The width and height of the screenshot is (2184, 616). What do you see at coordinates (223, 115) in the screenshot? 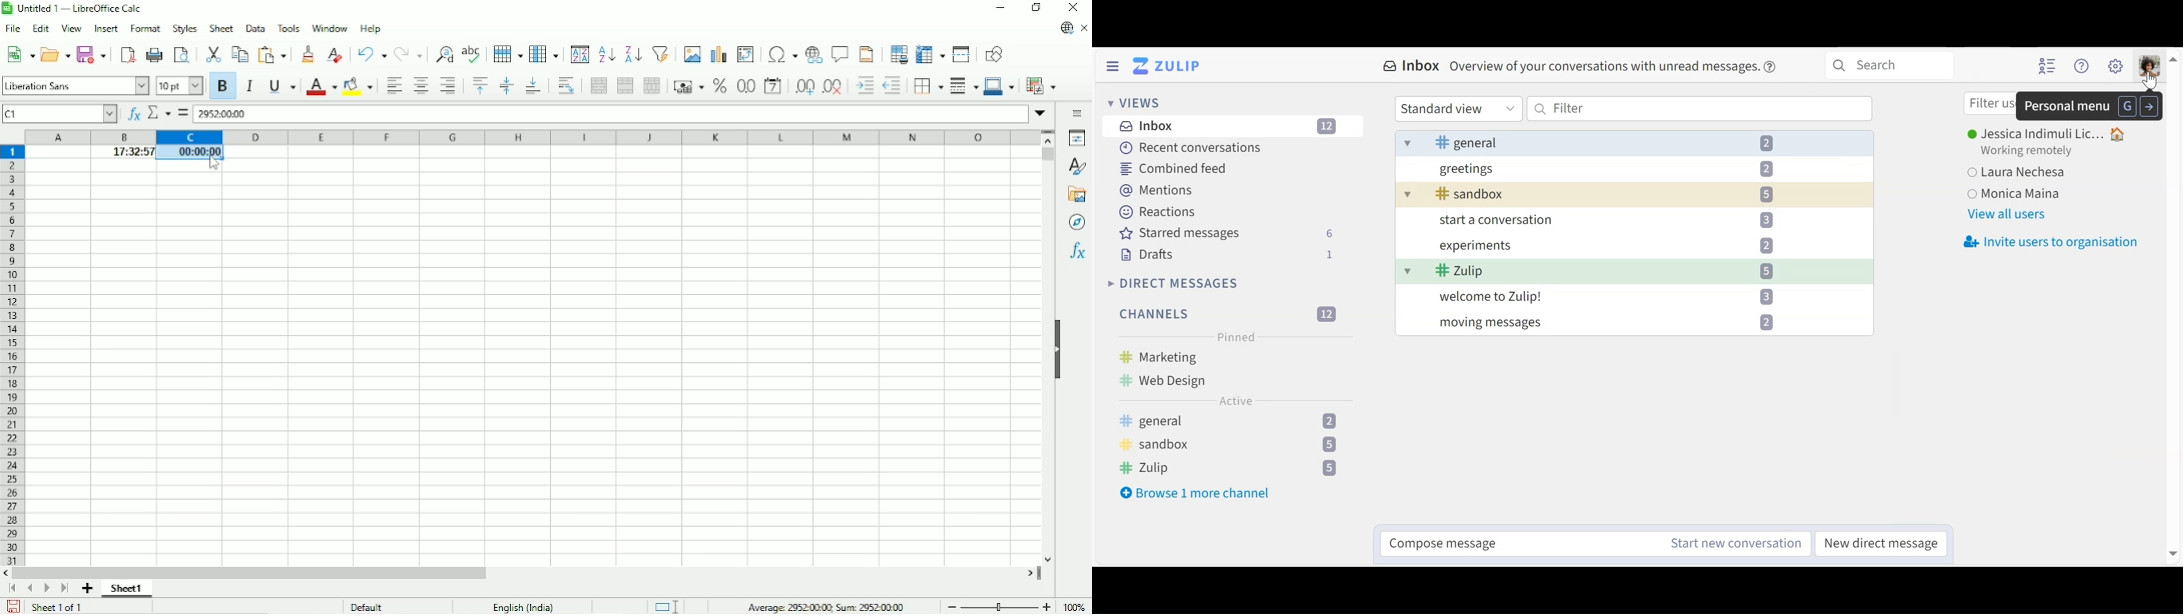
I see `Numbers` at bounding box center [223, 115].